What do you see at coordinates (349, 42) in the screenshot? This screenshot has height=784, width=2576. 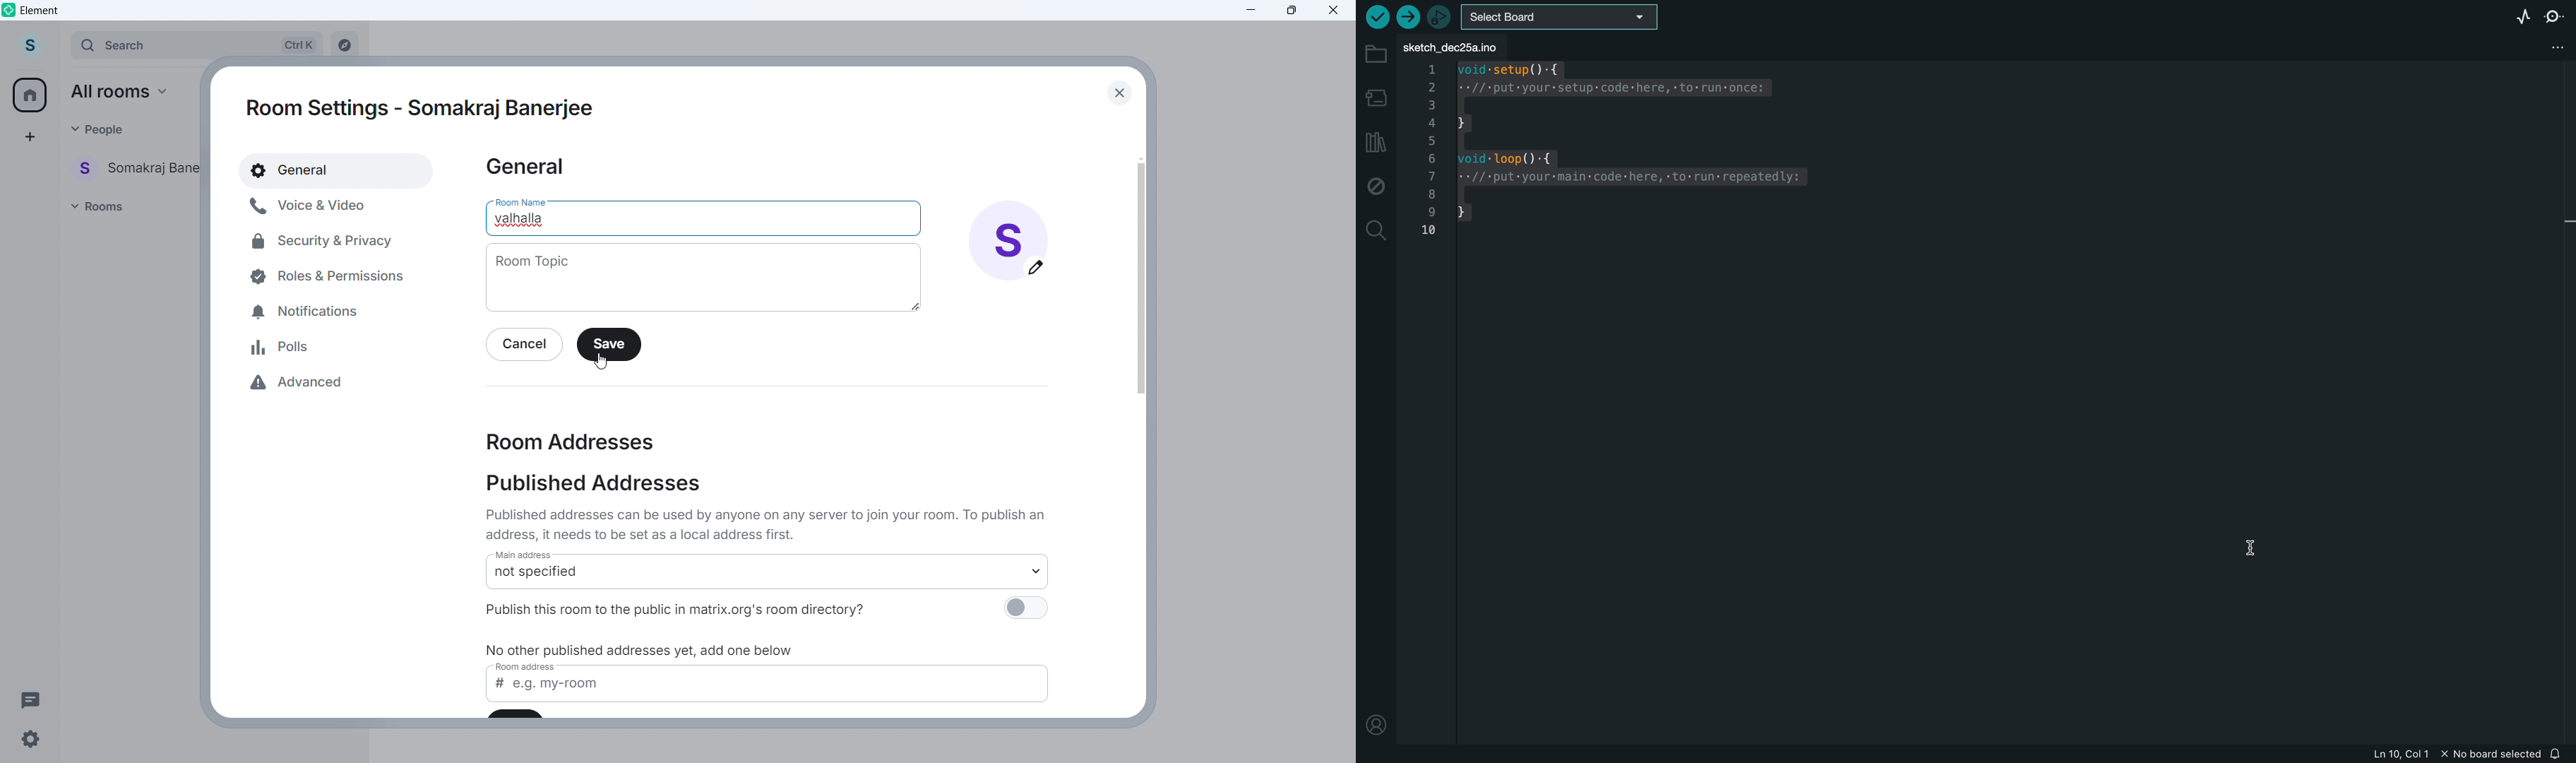 I see `explore room` at bounding box center [349, 42].